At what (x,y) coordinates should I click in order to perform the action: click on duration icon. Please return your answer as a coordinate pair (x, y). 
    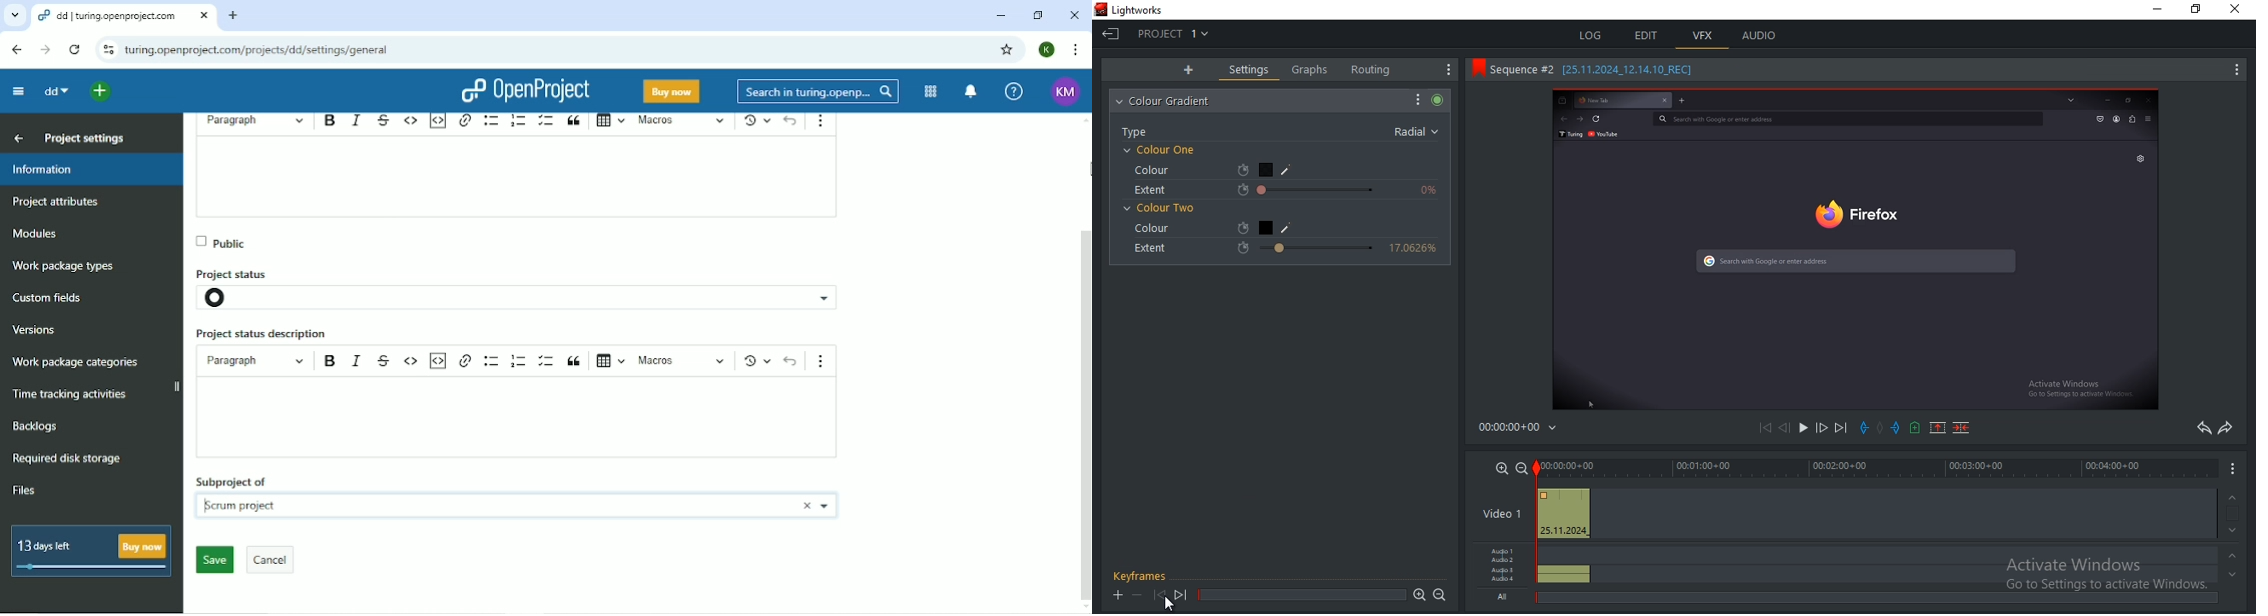
    Looking at the image, I should click on (1240, 171).